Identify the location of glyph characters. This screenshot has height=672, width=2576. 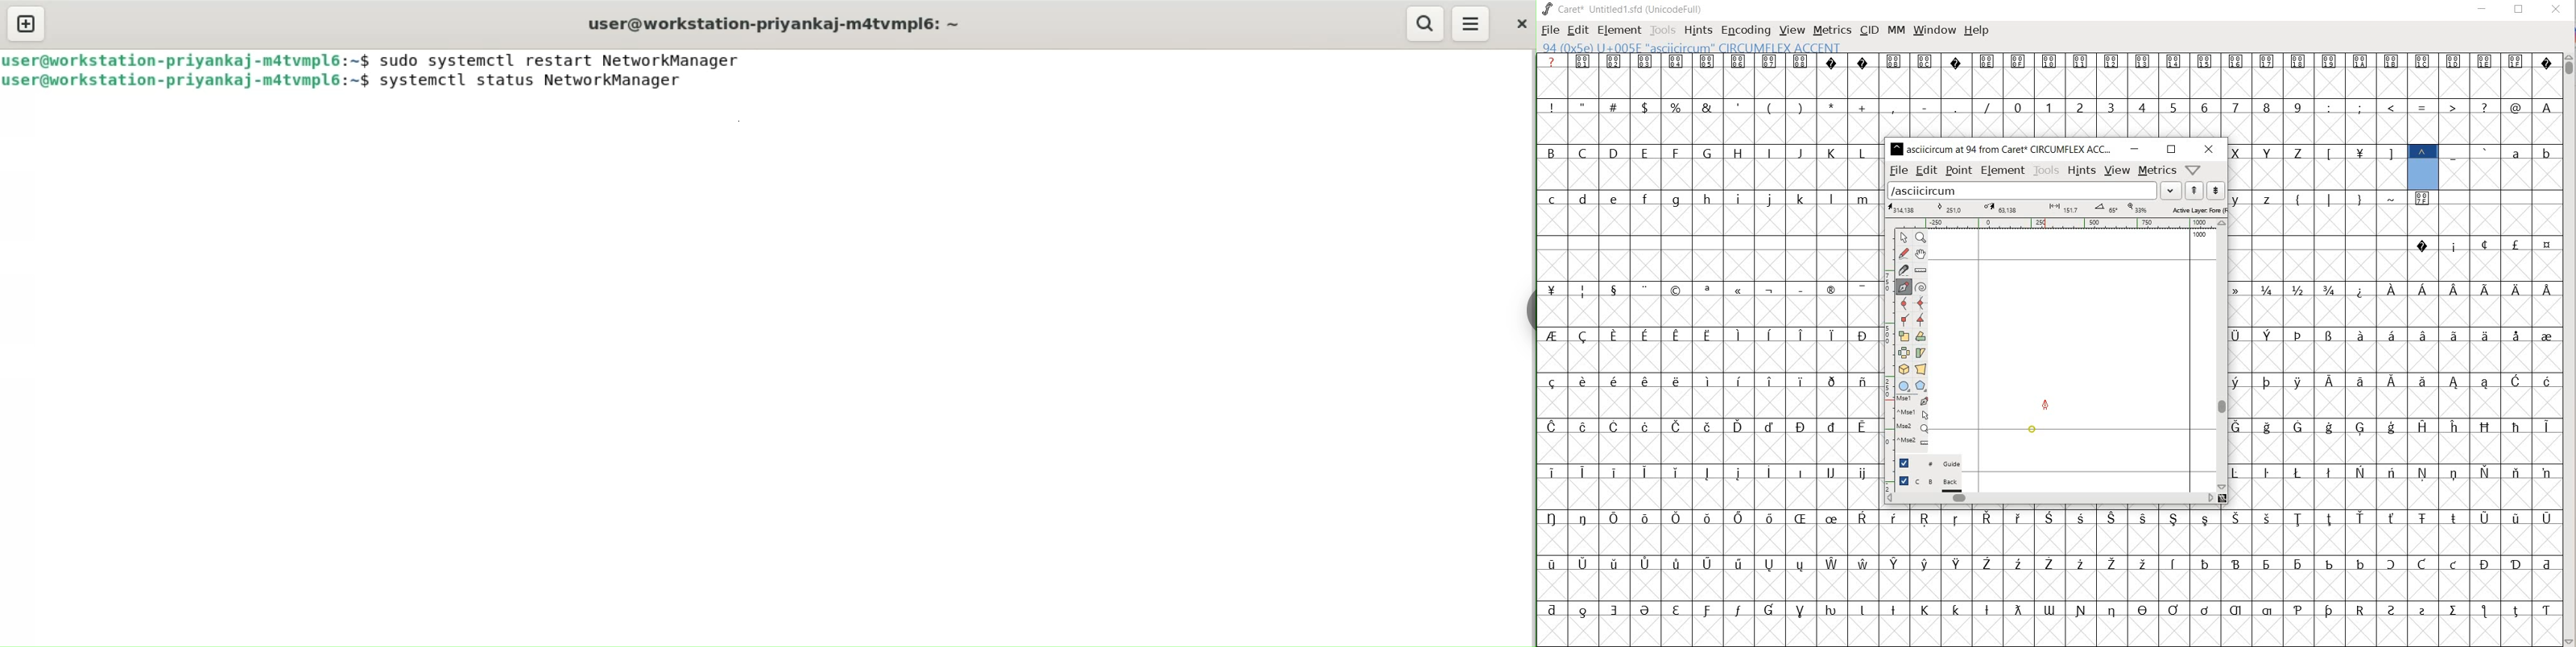
(2395, 349).